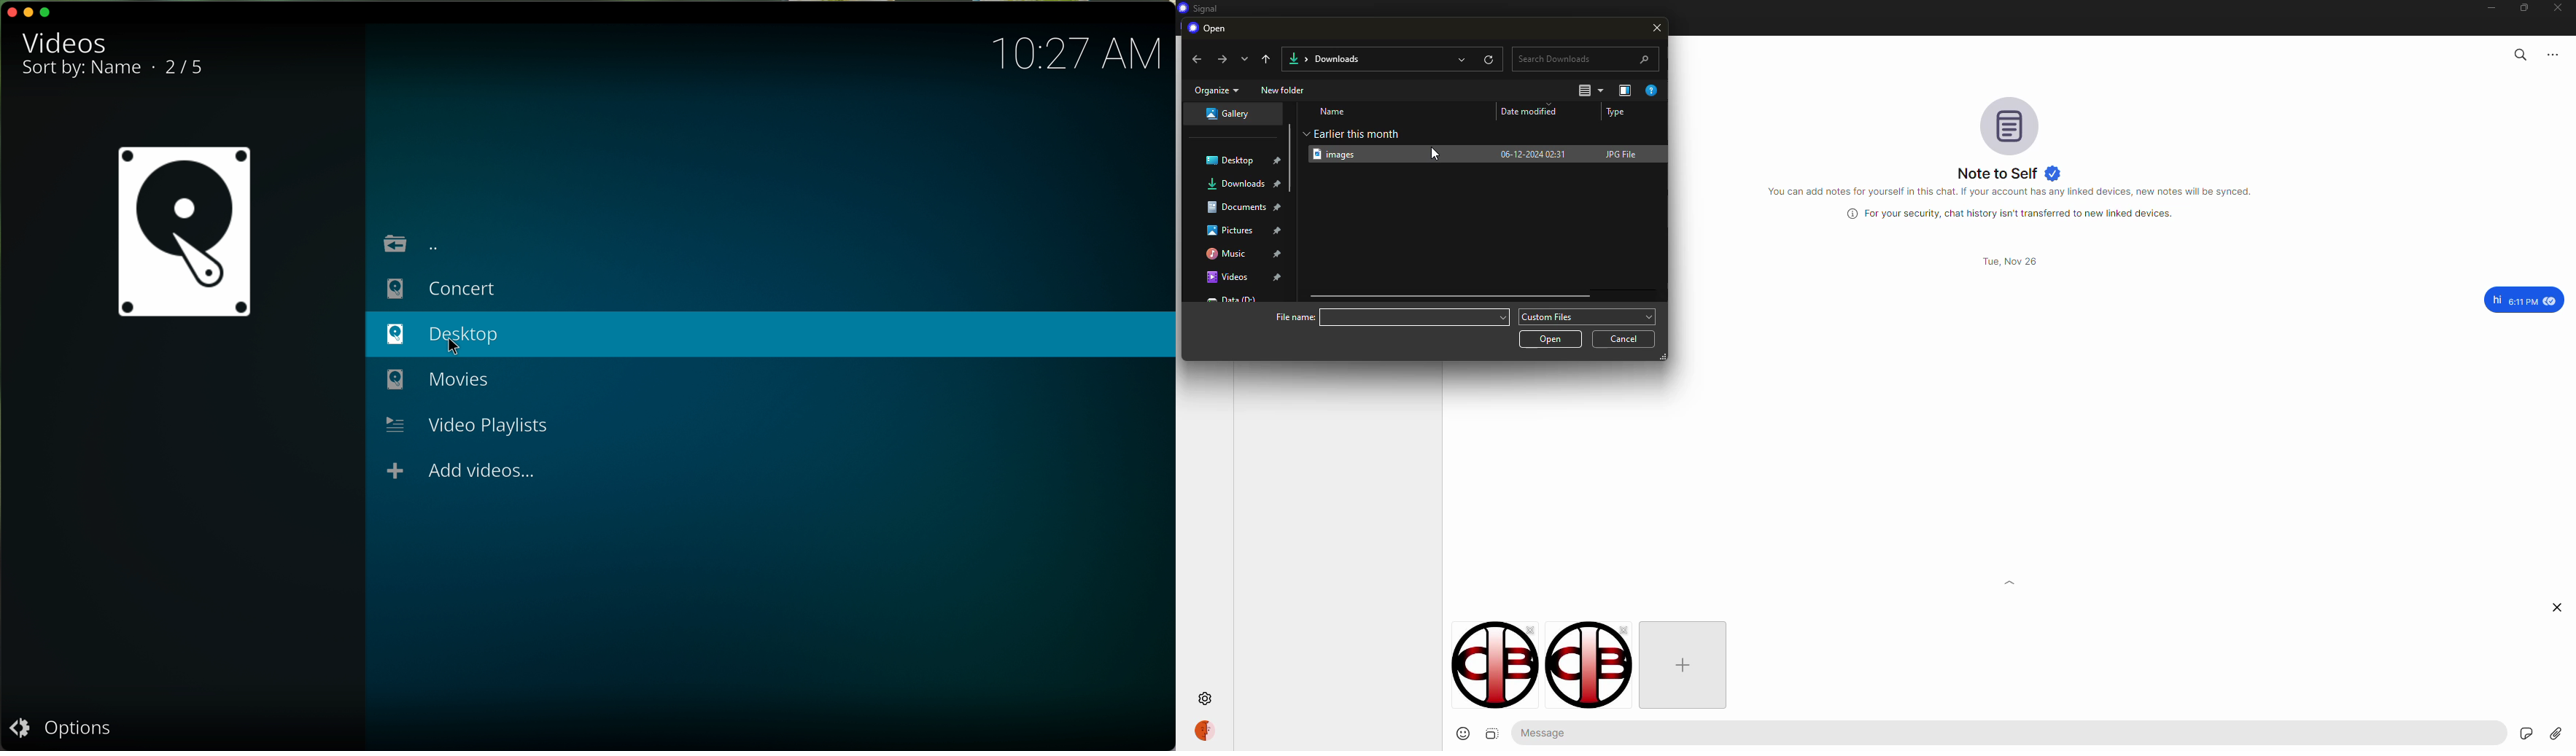 This screenshot has width=2576, height=756. What do you see at coordinates (1279, 161) in the screenshot?
I see `pin` at bounding box center [1279, 161].